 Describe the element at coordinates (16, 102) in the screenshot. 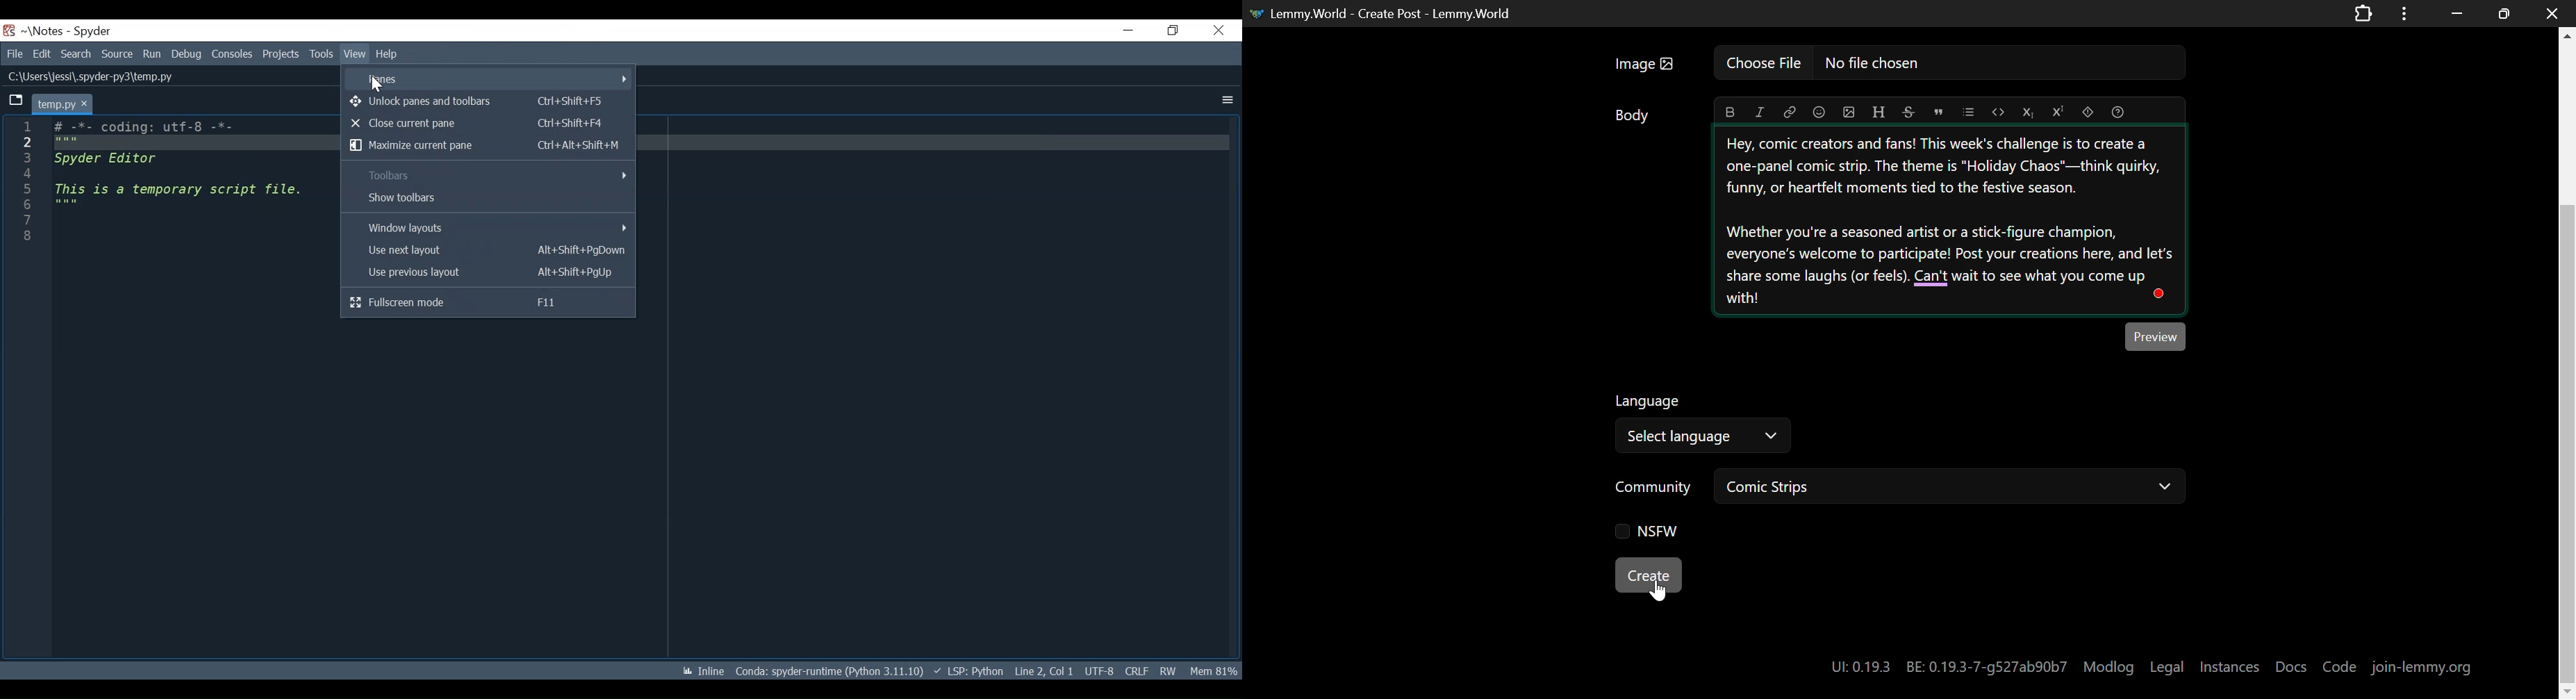

I see `Browse tab` at that location.